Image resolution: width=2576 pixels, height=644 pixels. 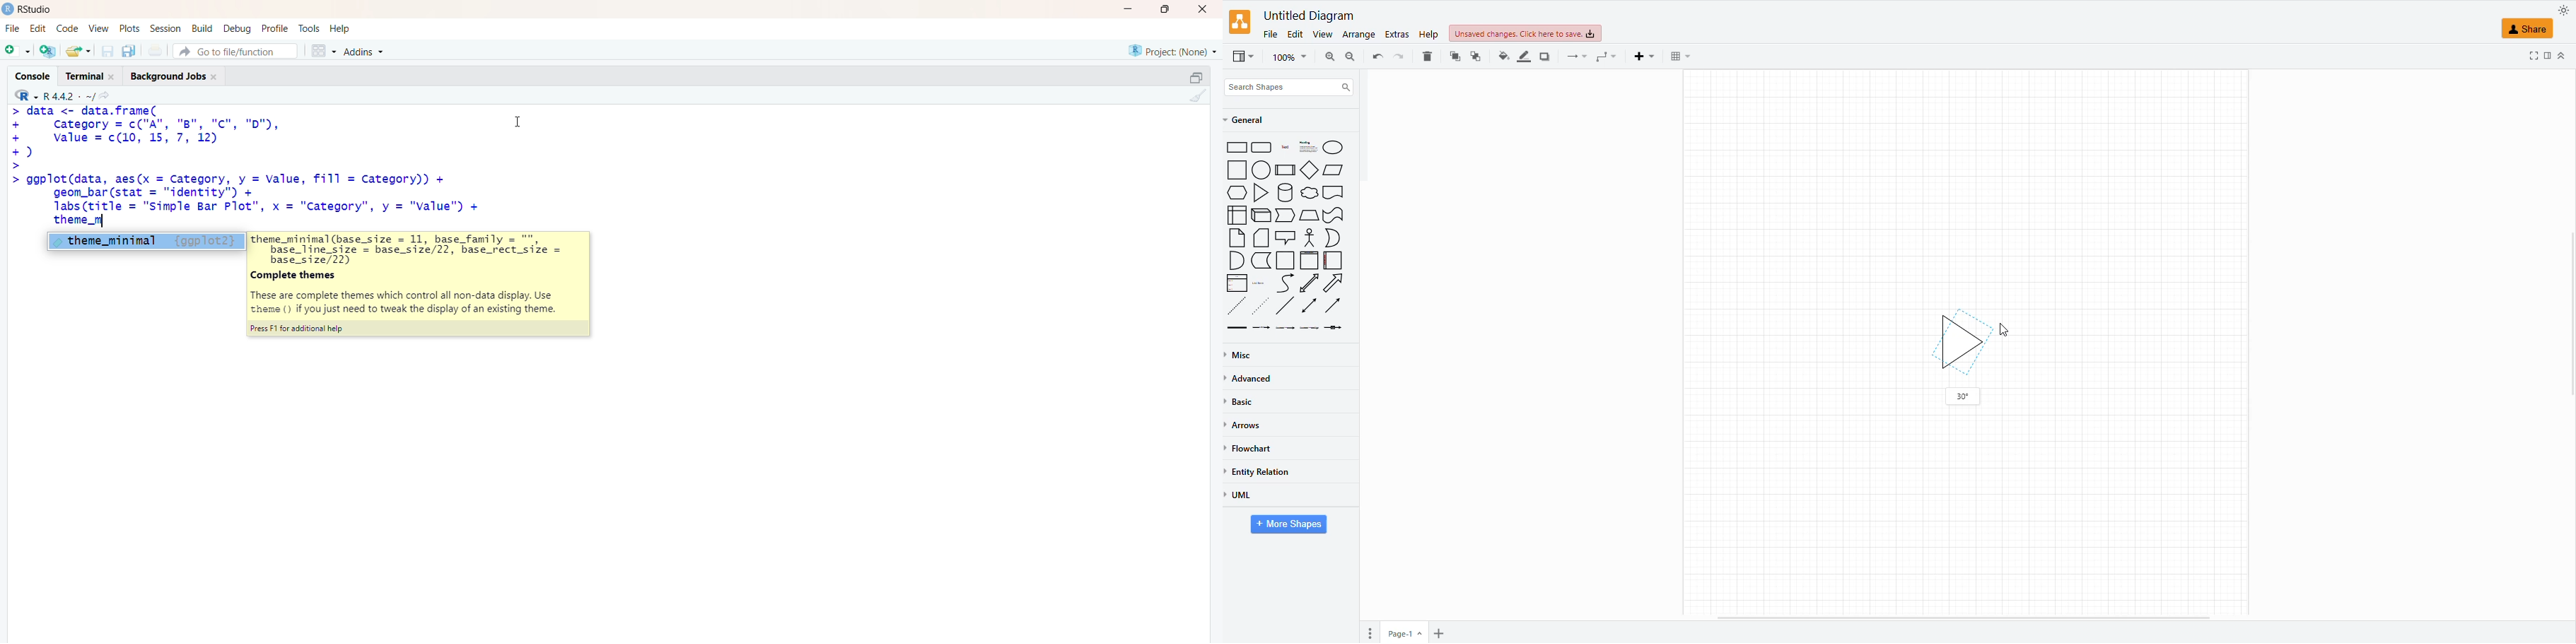 What do you see at coordinates (366, 52) in the screenshot?
I see `Addins` at bounding box center [366, 52].